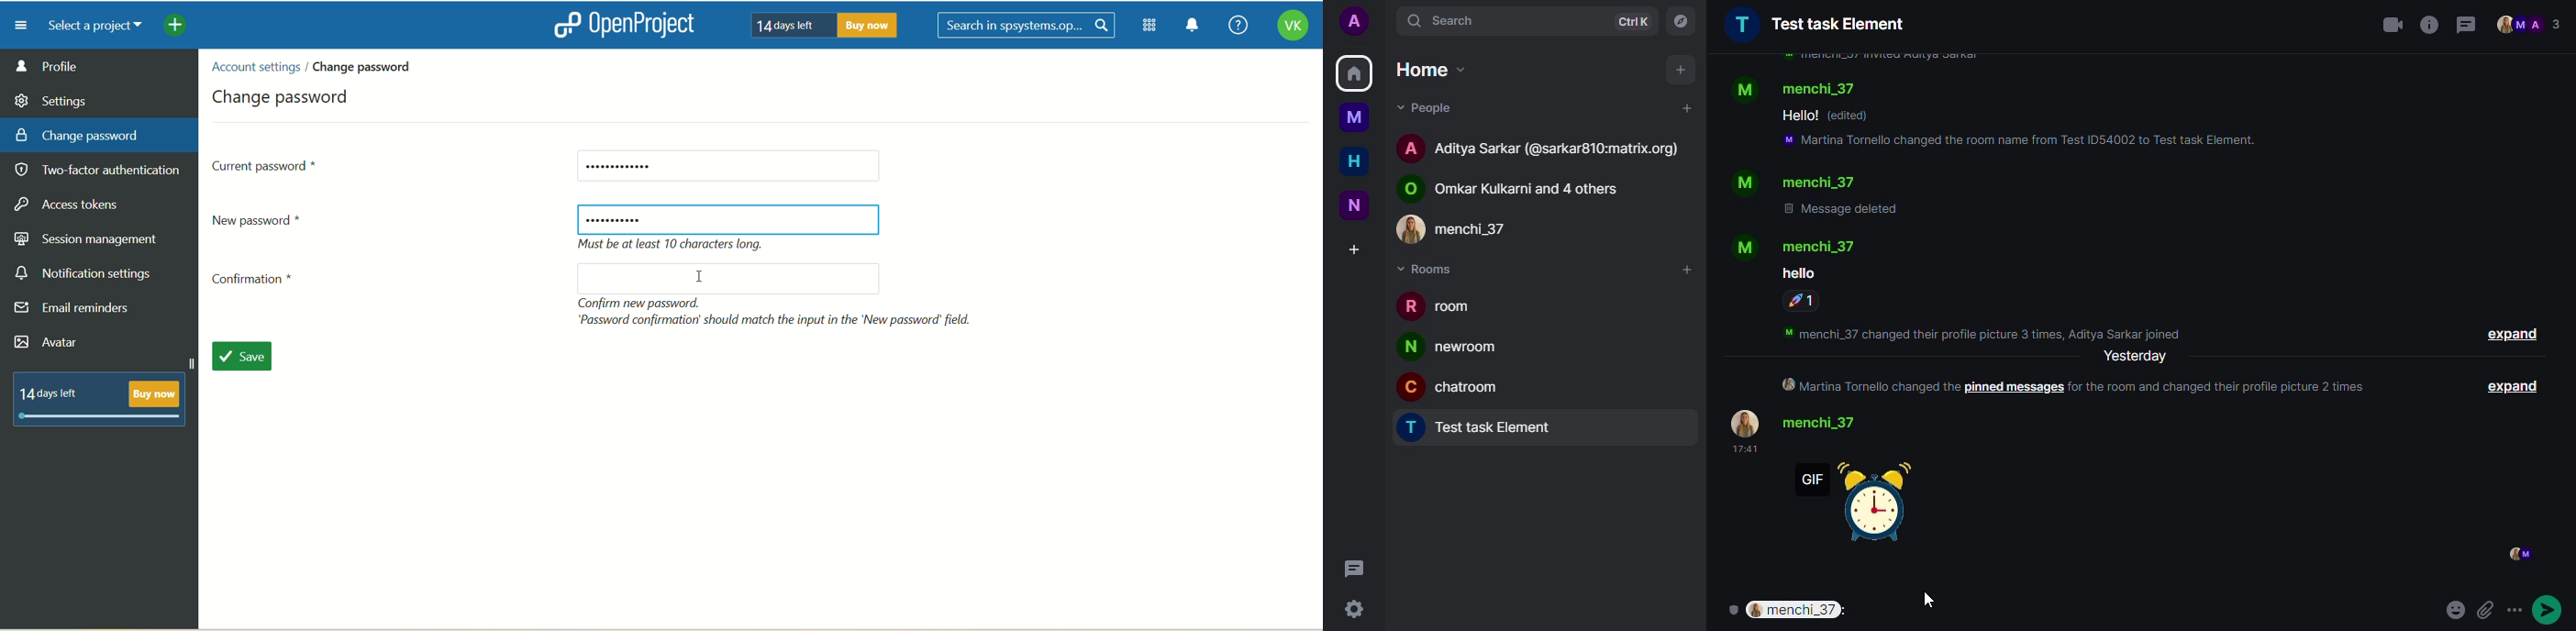 This screenshot has height=644, width=2576. Describe the element at coordinates (1430, 108) in the screenshot. I see `people` at that location.